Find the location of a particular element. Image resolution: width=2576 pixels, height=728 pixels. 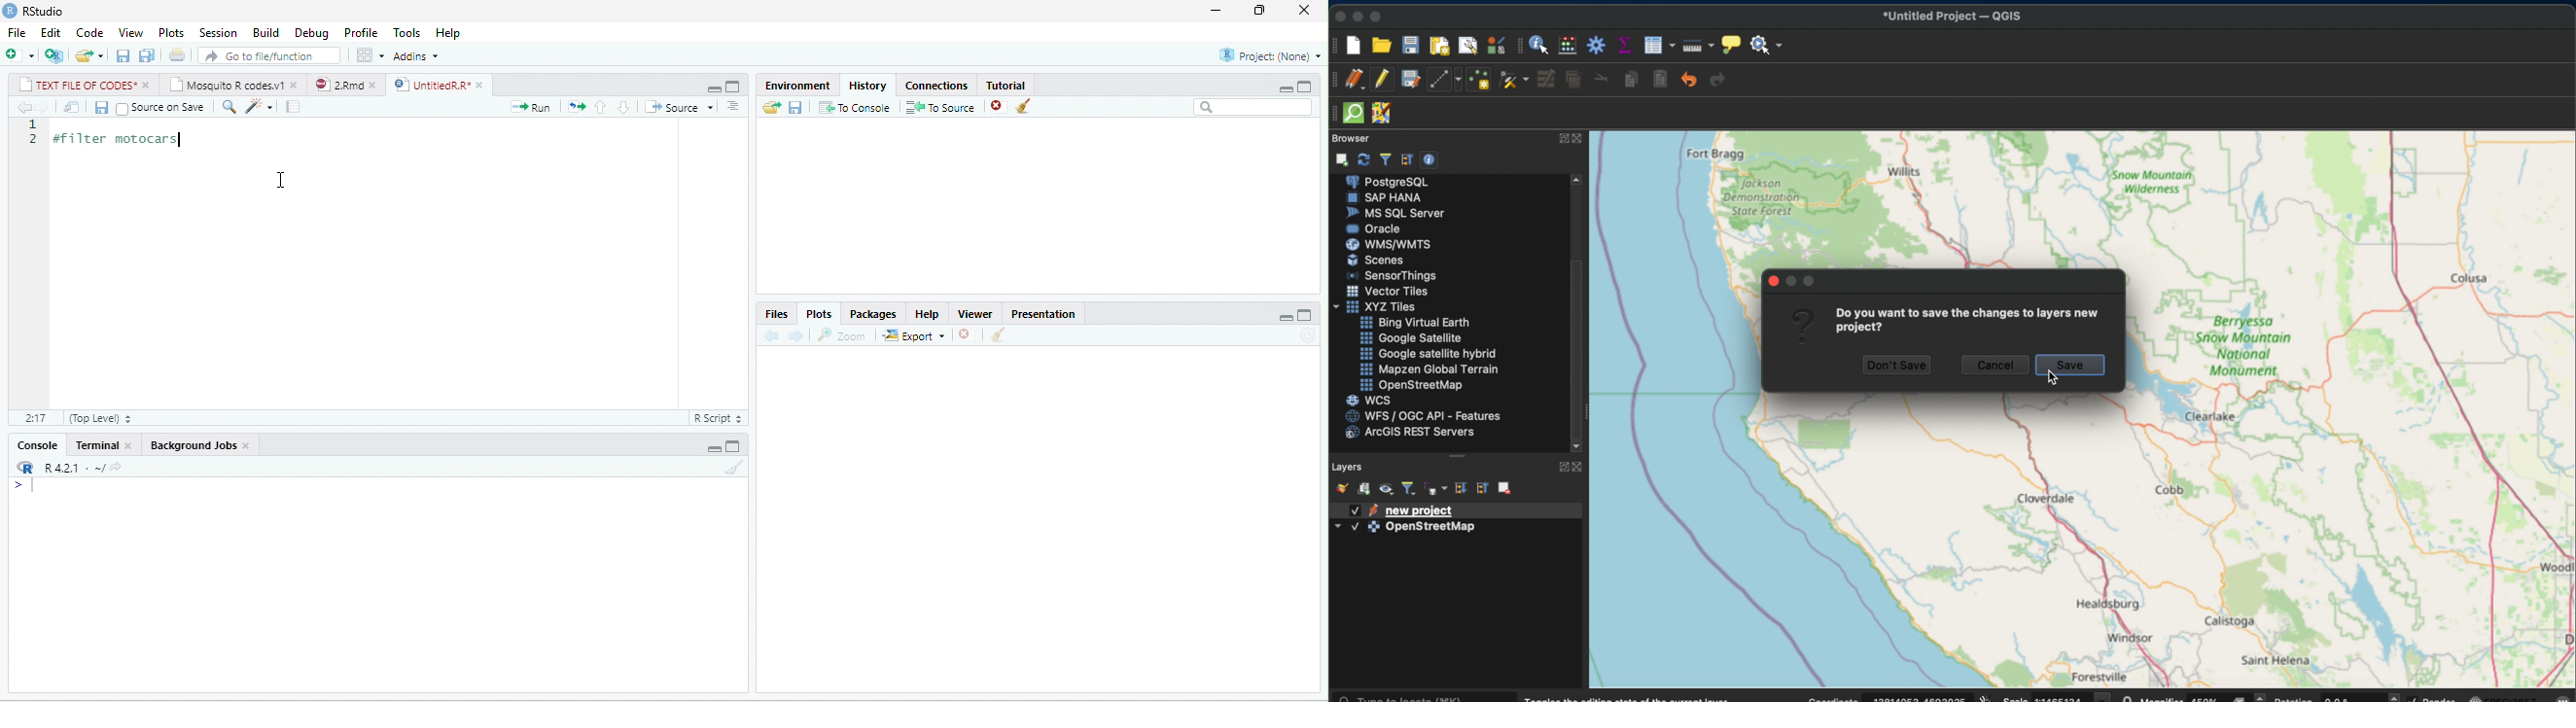

Files is located at coordinates (776, 314).